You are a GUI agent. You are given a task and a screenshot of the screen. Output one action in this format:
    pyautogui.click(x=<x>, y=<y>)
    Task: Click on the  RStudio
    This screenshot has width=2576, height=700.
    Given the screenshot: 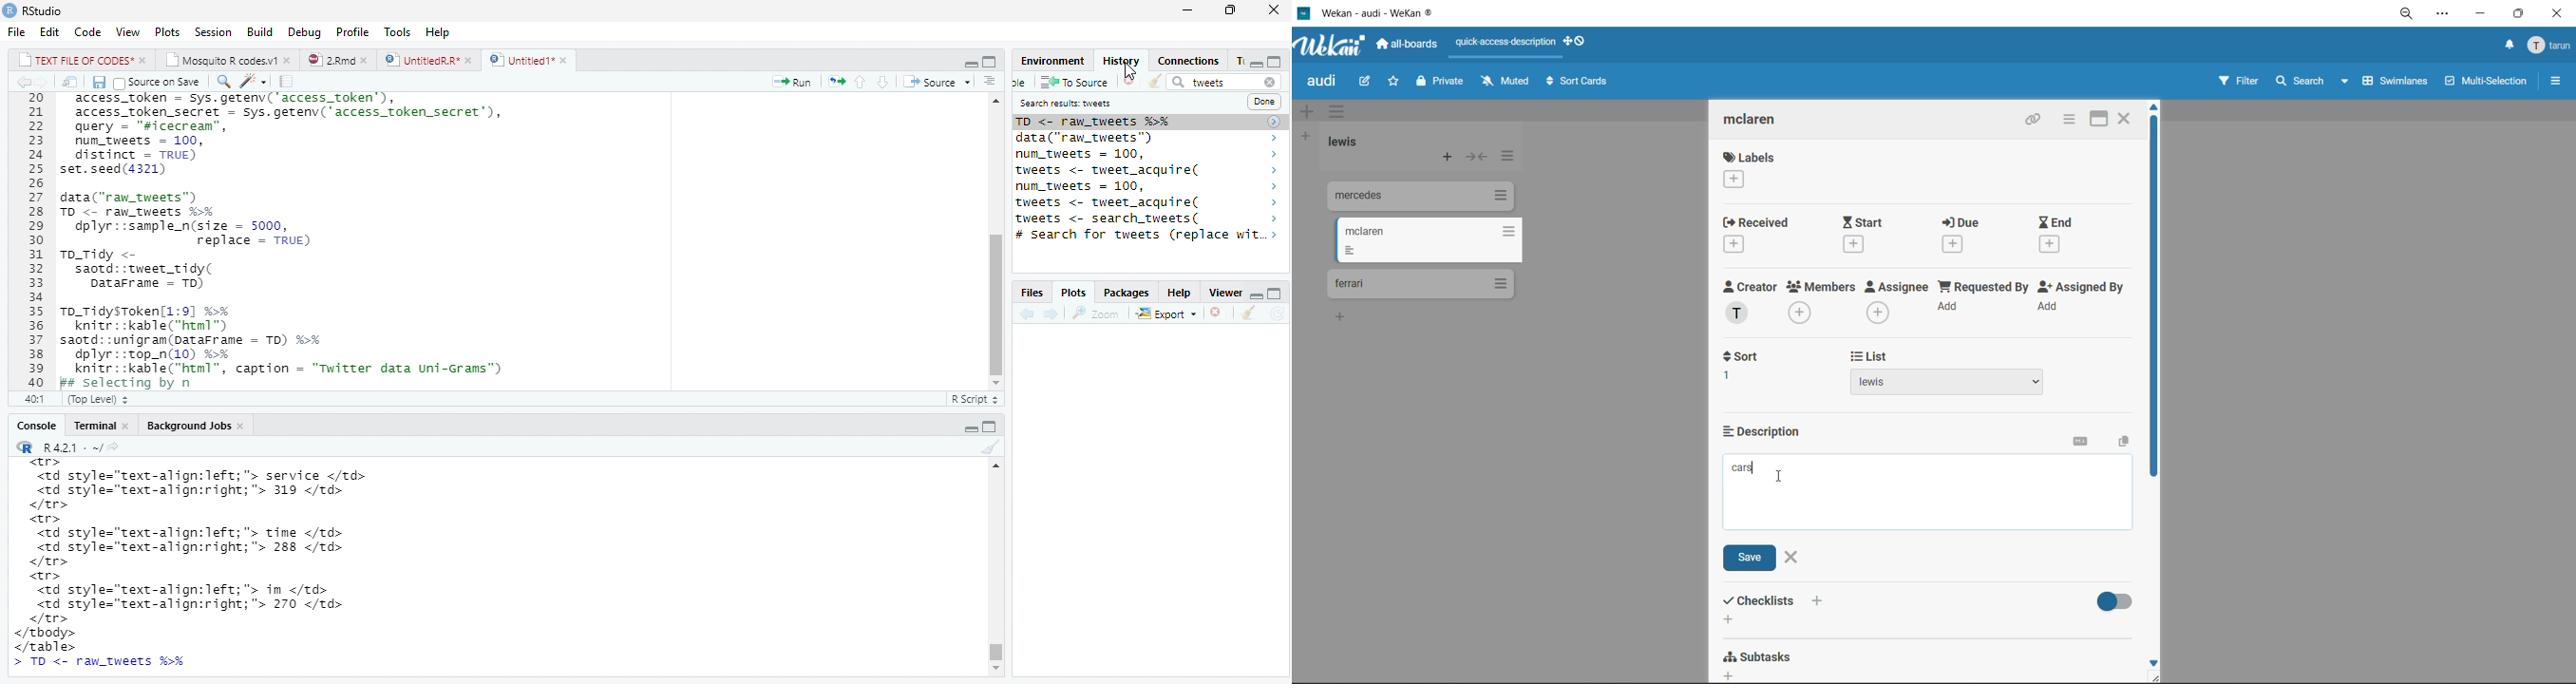 What is the action you would take?
    pyautogui.click(x=53, y=10)
    